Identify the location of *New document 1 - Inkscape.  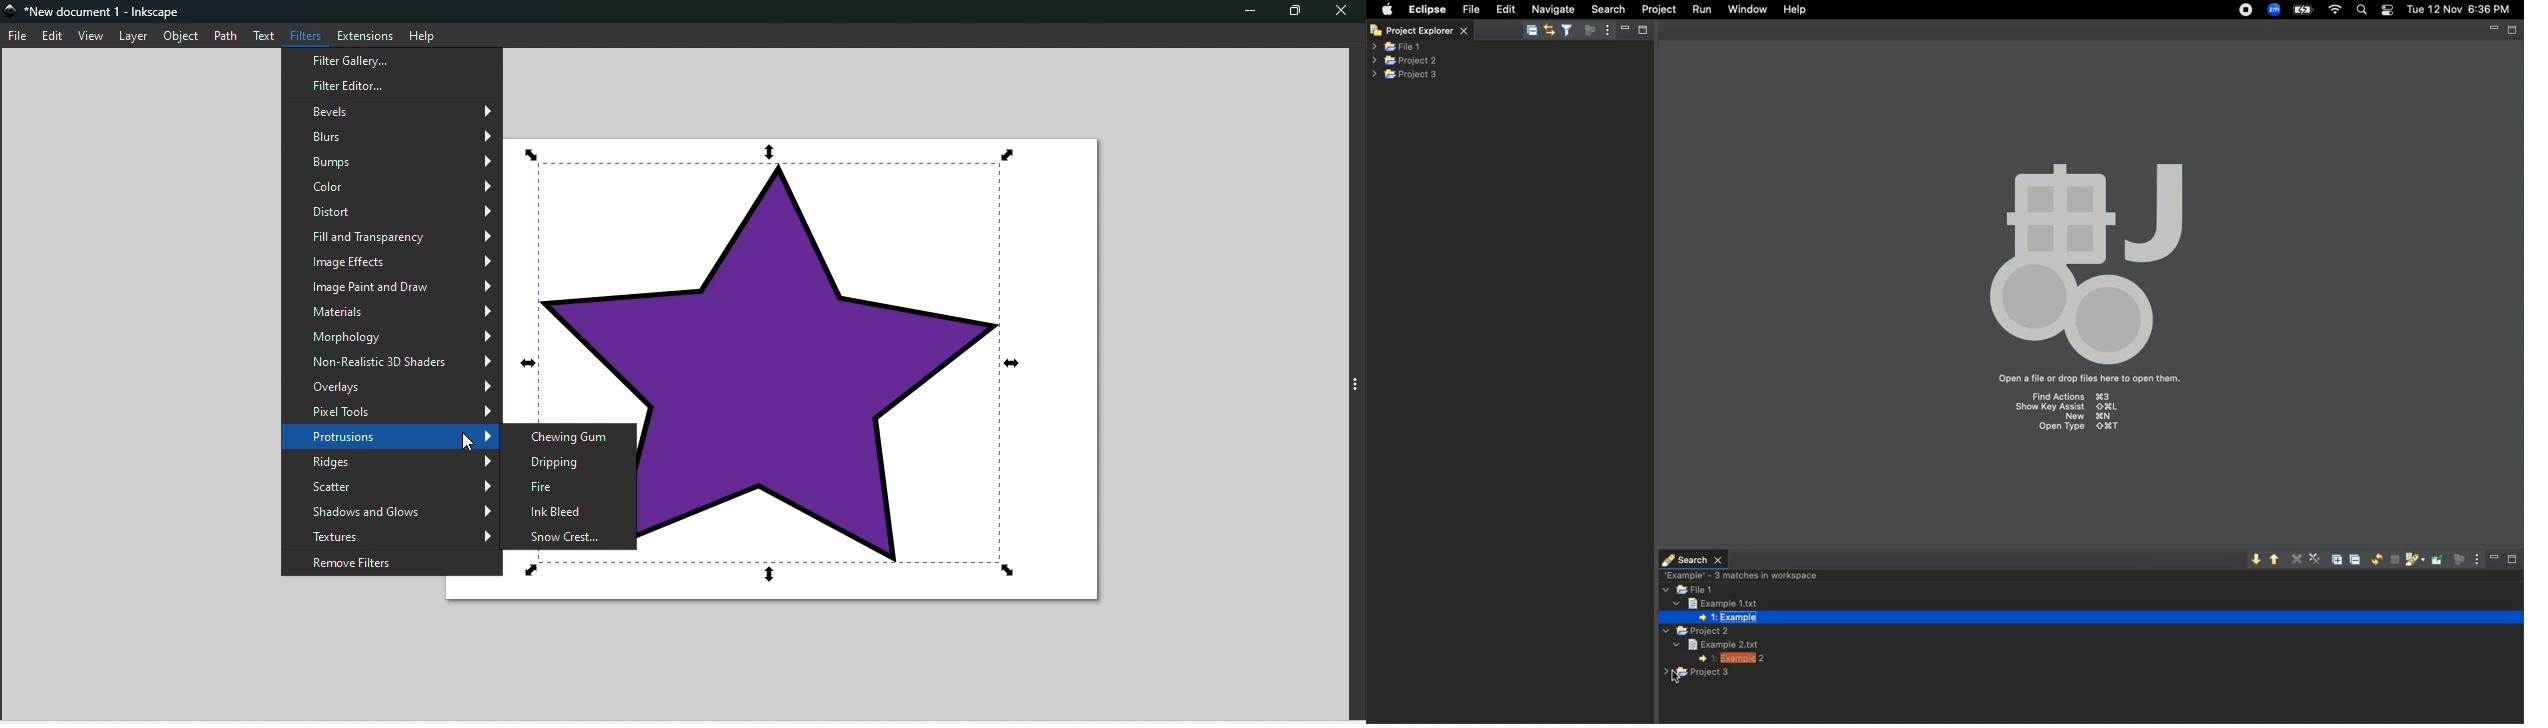
(105, 13).